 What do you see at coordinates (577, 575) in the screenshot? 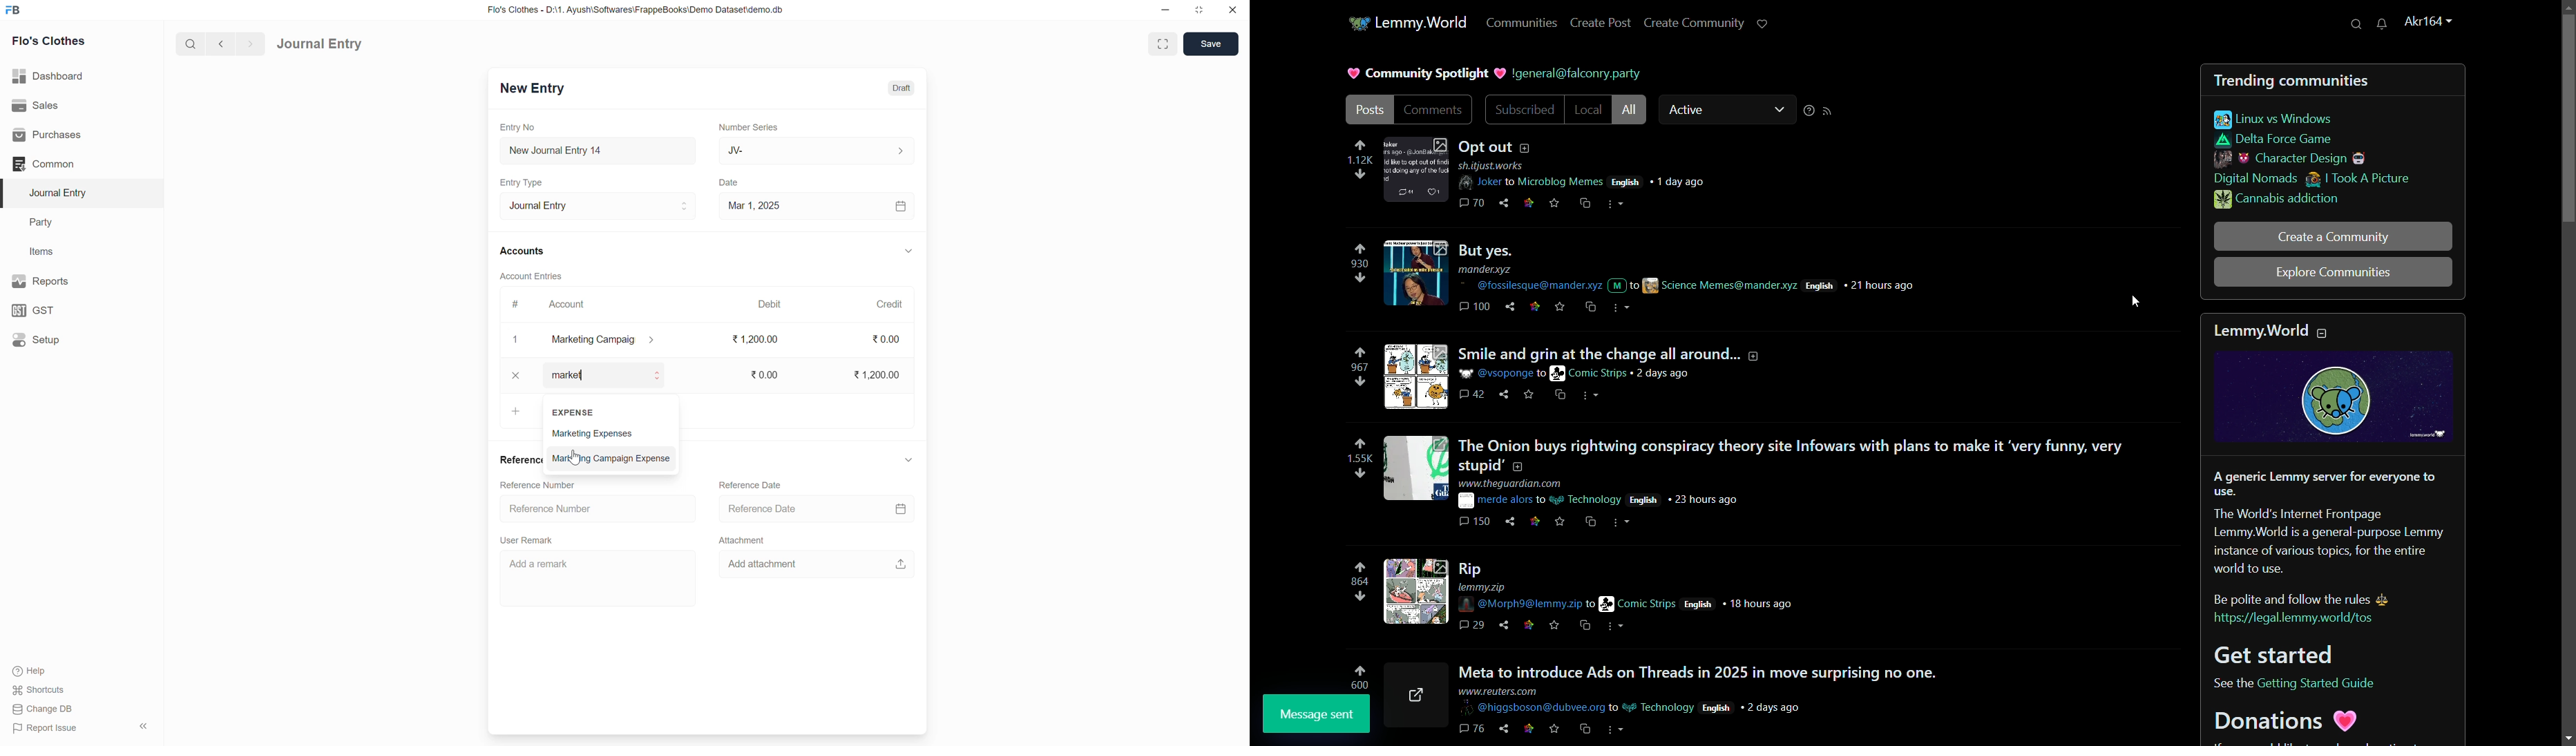
I see `Add a remark` at bounding box center [577, 575].